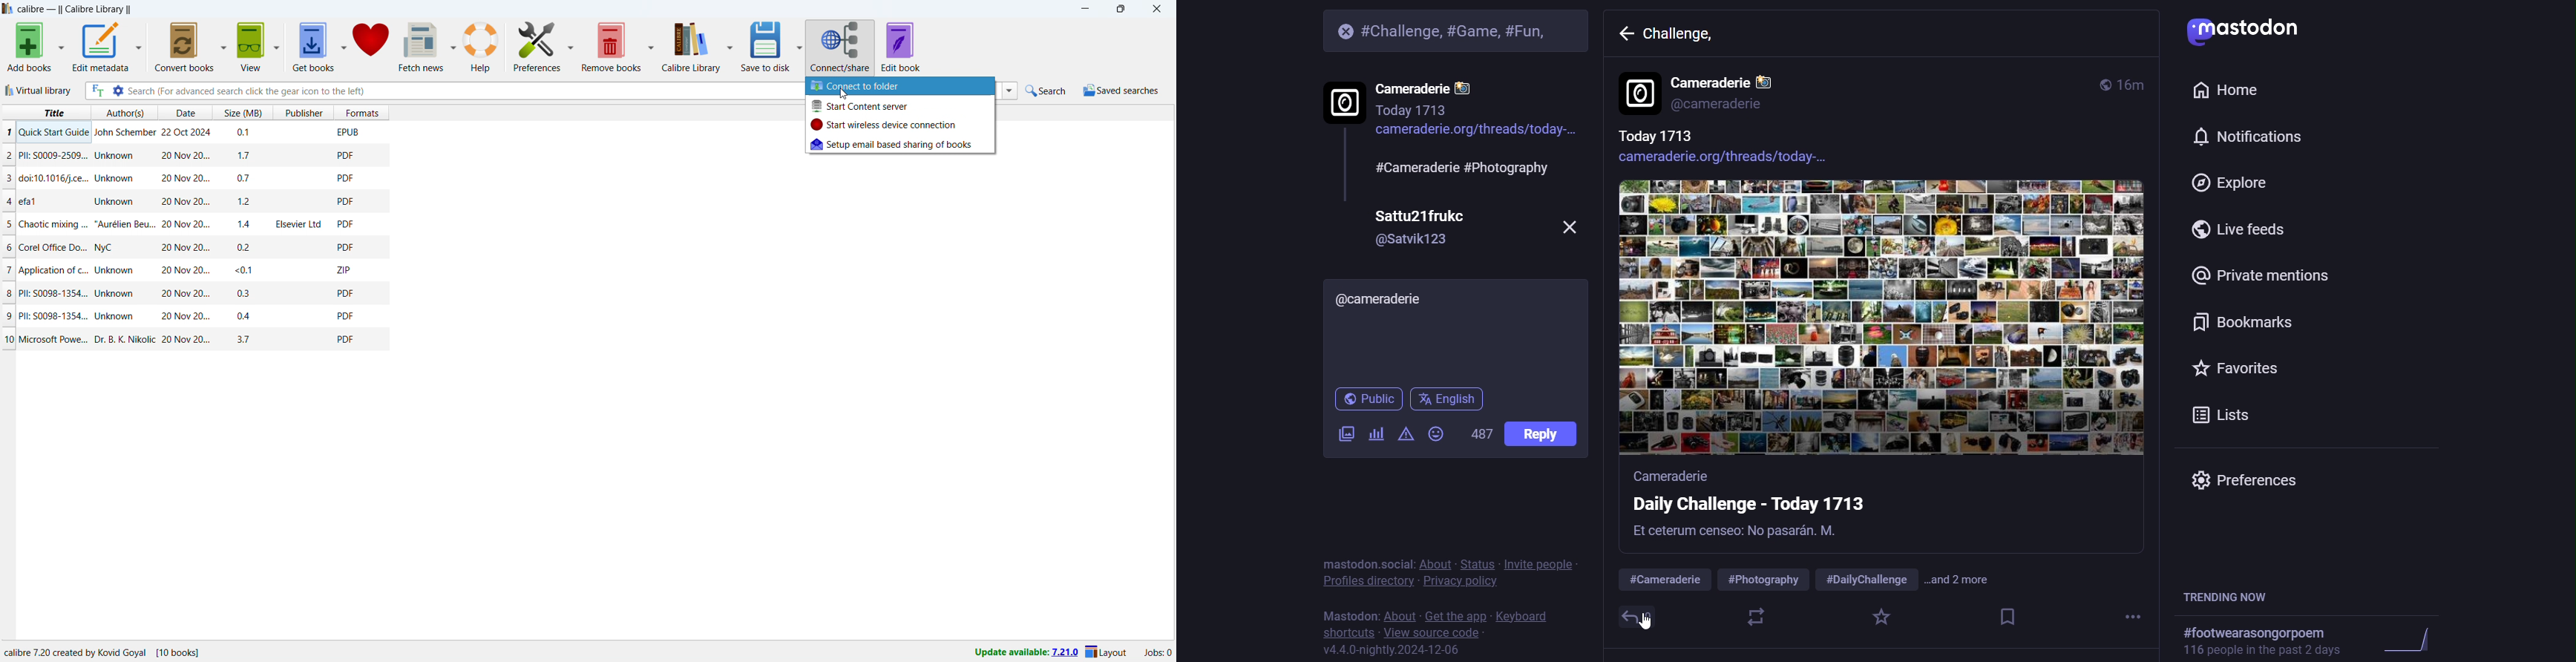 The image size is (2576, 672). What do you see at coordinates (1439, 432) in the screenshot?
I see `emoji` at bounding box center [1439, 432].